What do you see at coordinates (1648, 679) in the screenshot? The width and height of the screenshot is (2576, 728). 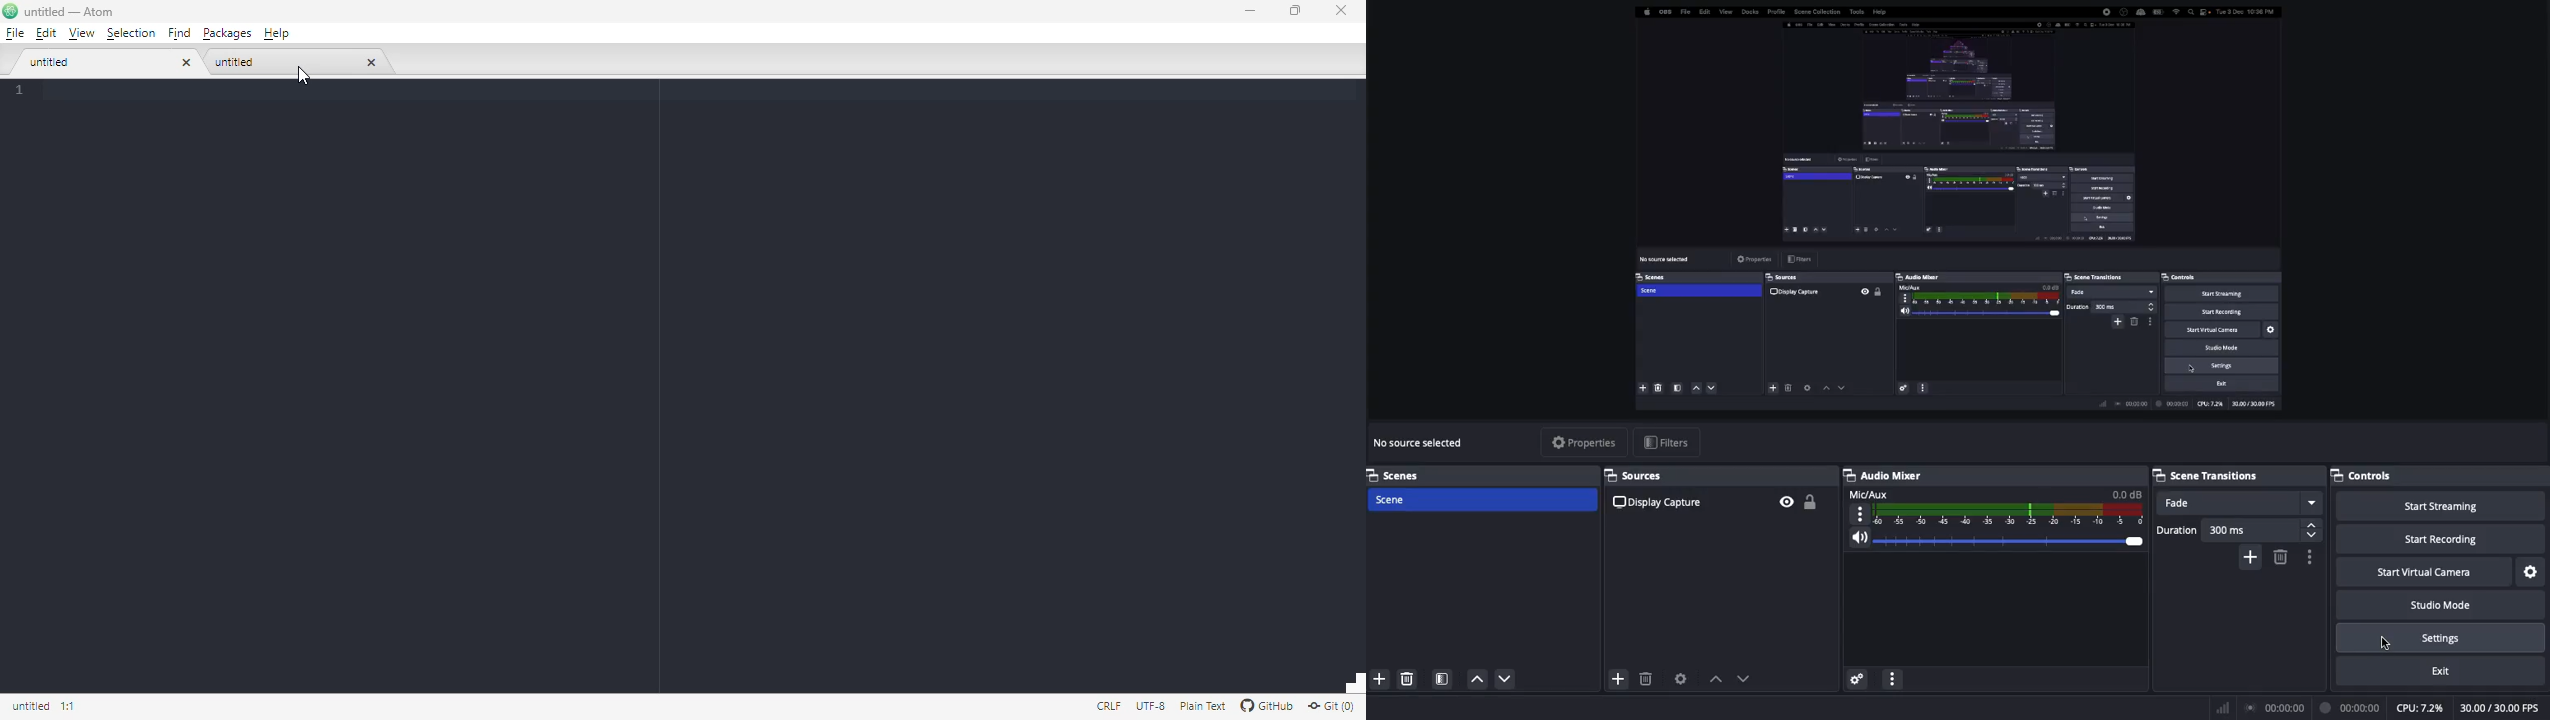 I see `Delete` at bounding box center [1648, 679].